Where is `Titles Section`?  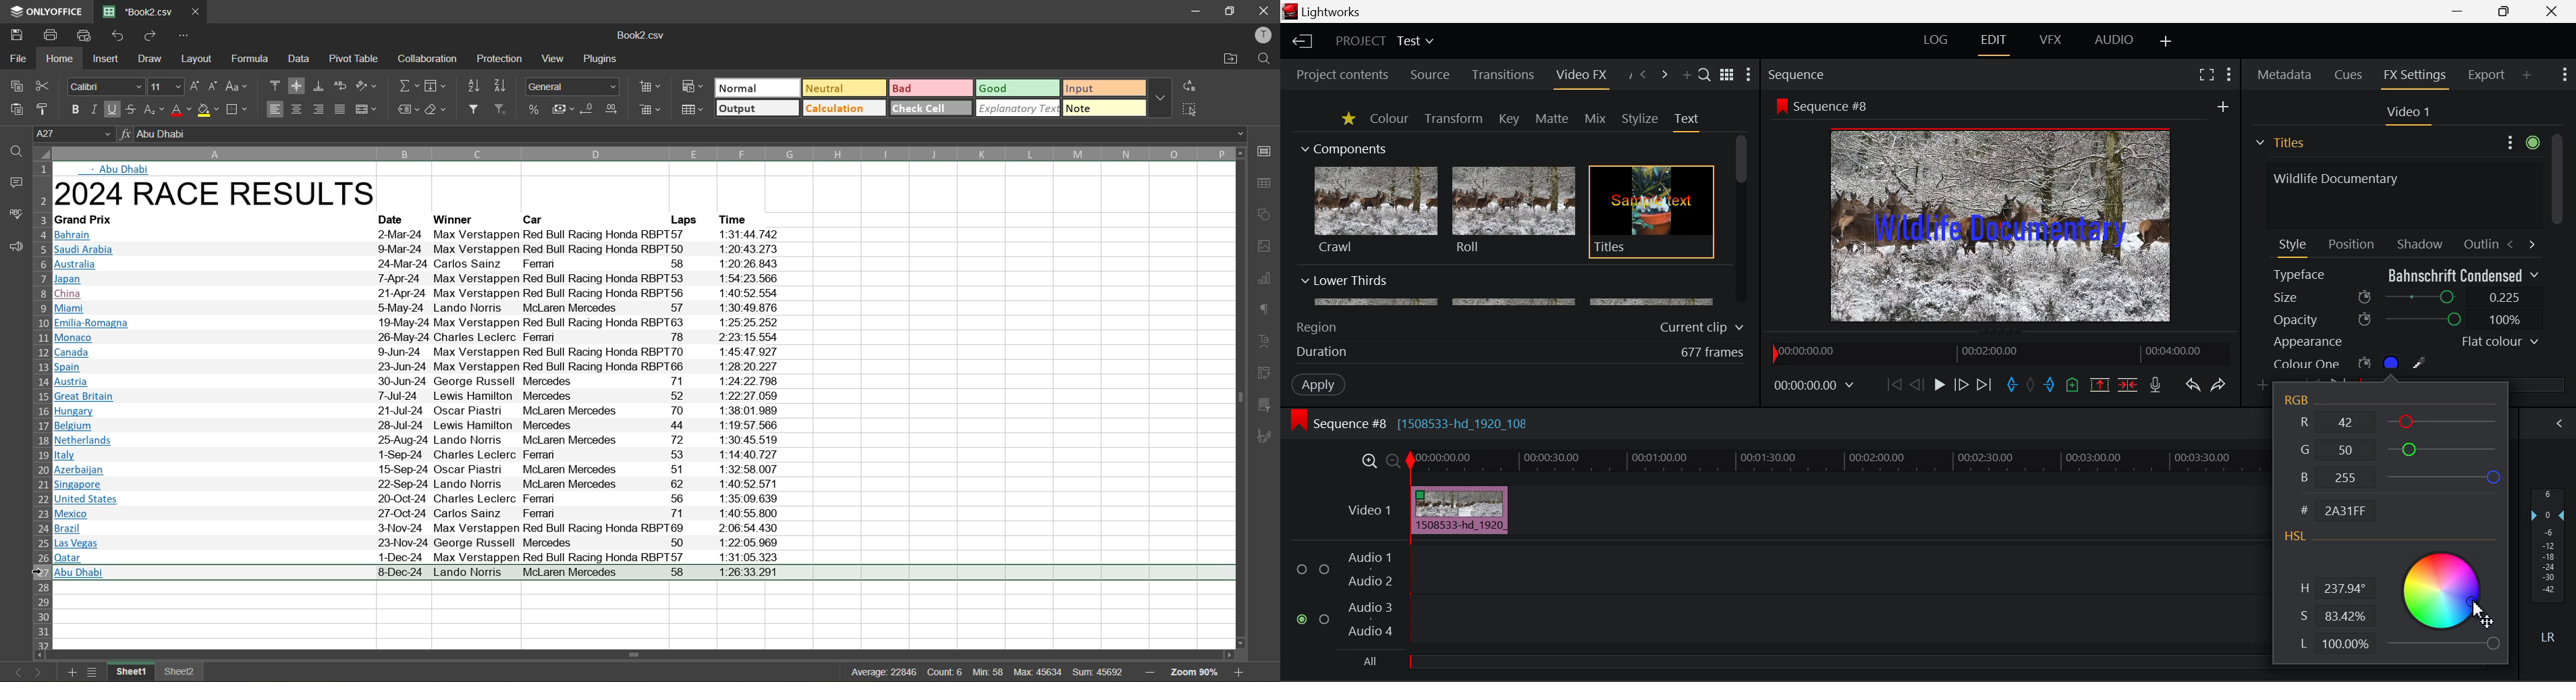 Titles Section is located at coordinates (2280, 142).